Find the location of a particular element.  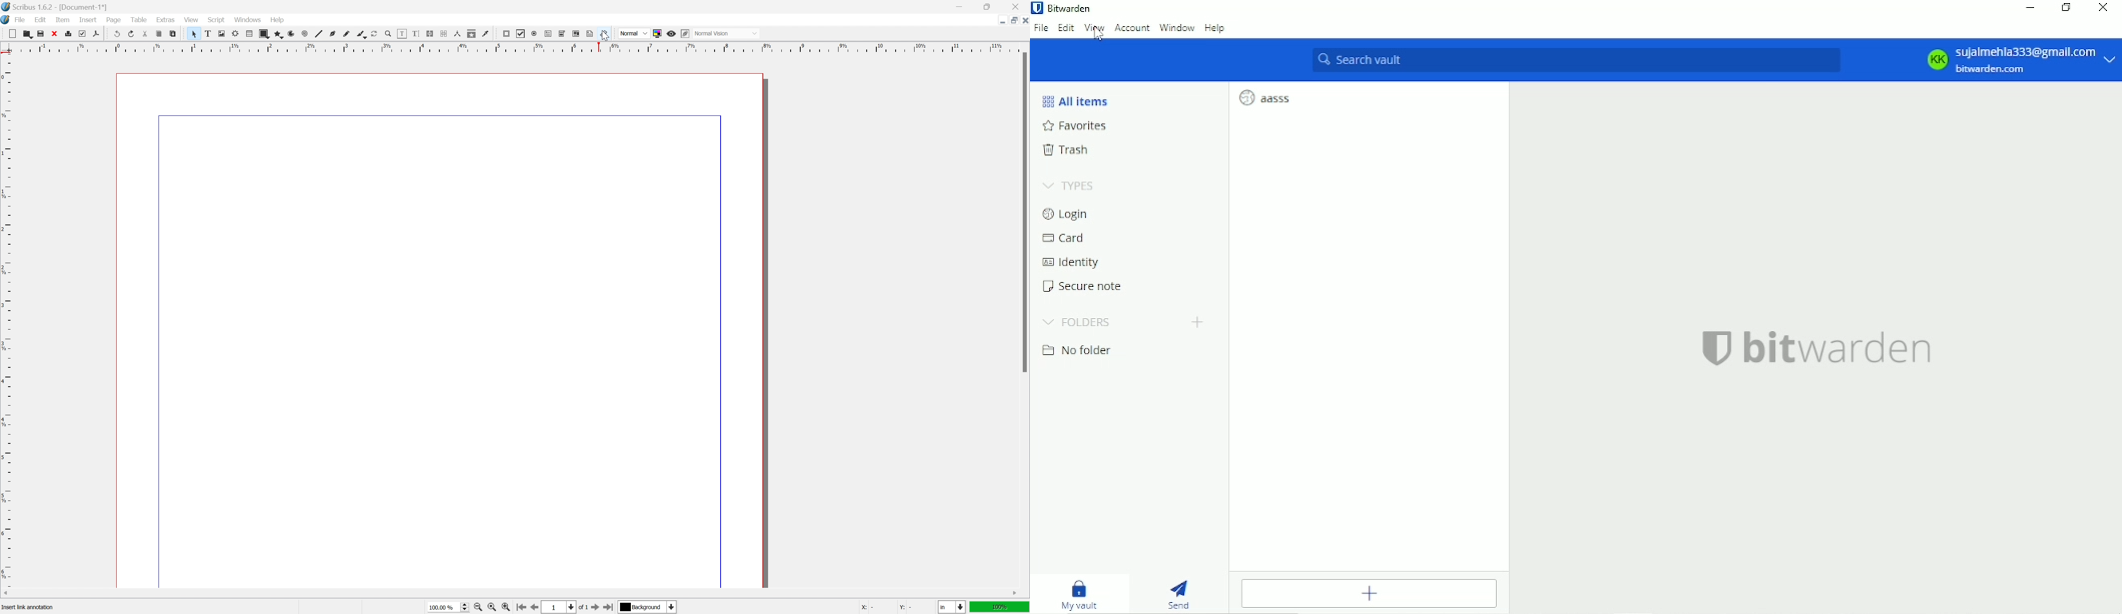

Search vault is located at coordinates (1575, 60).